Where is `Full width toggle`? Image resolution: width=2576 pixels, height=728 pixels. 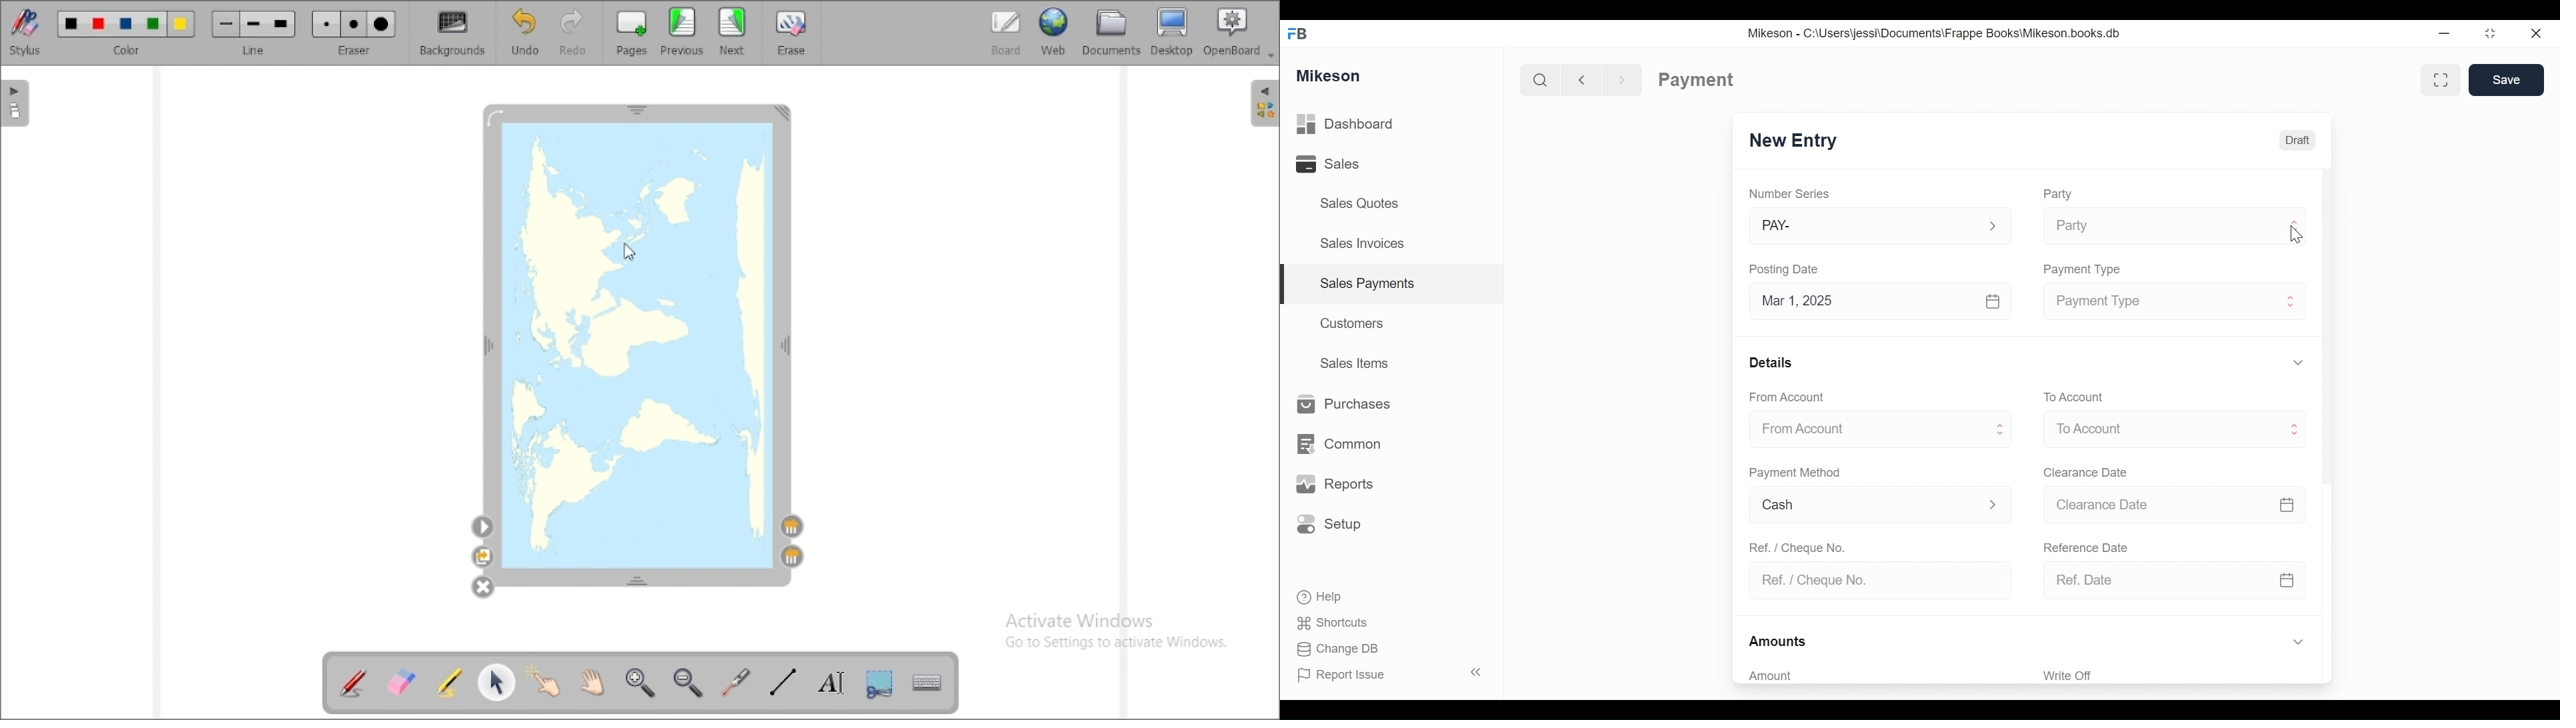 Full width toggle is located at coordinates (2439, 81).